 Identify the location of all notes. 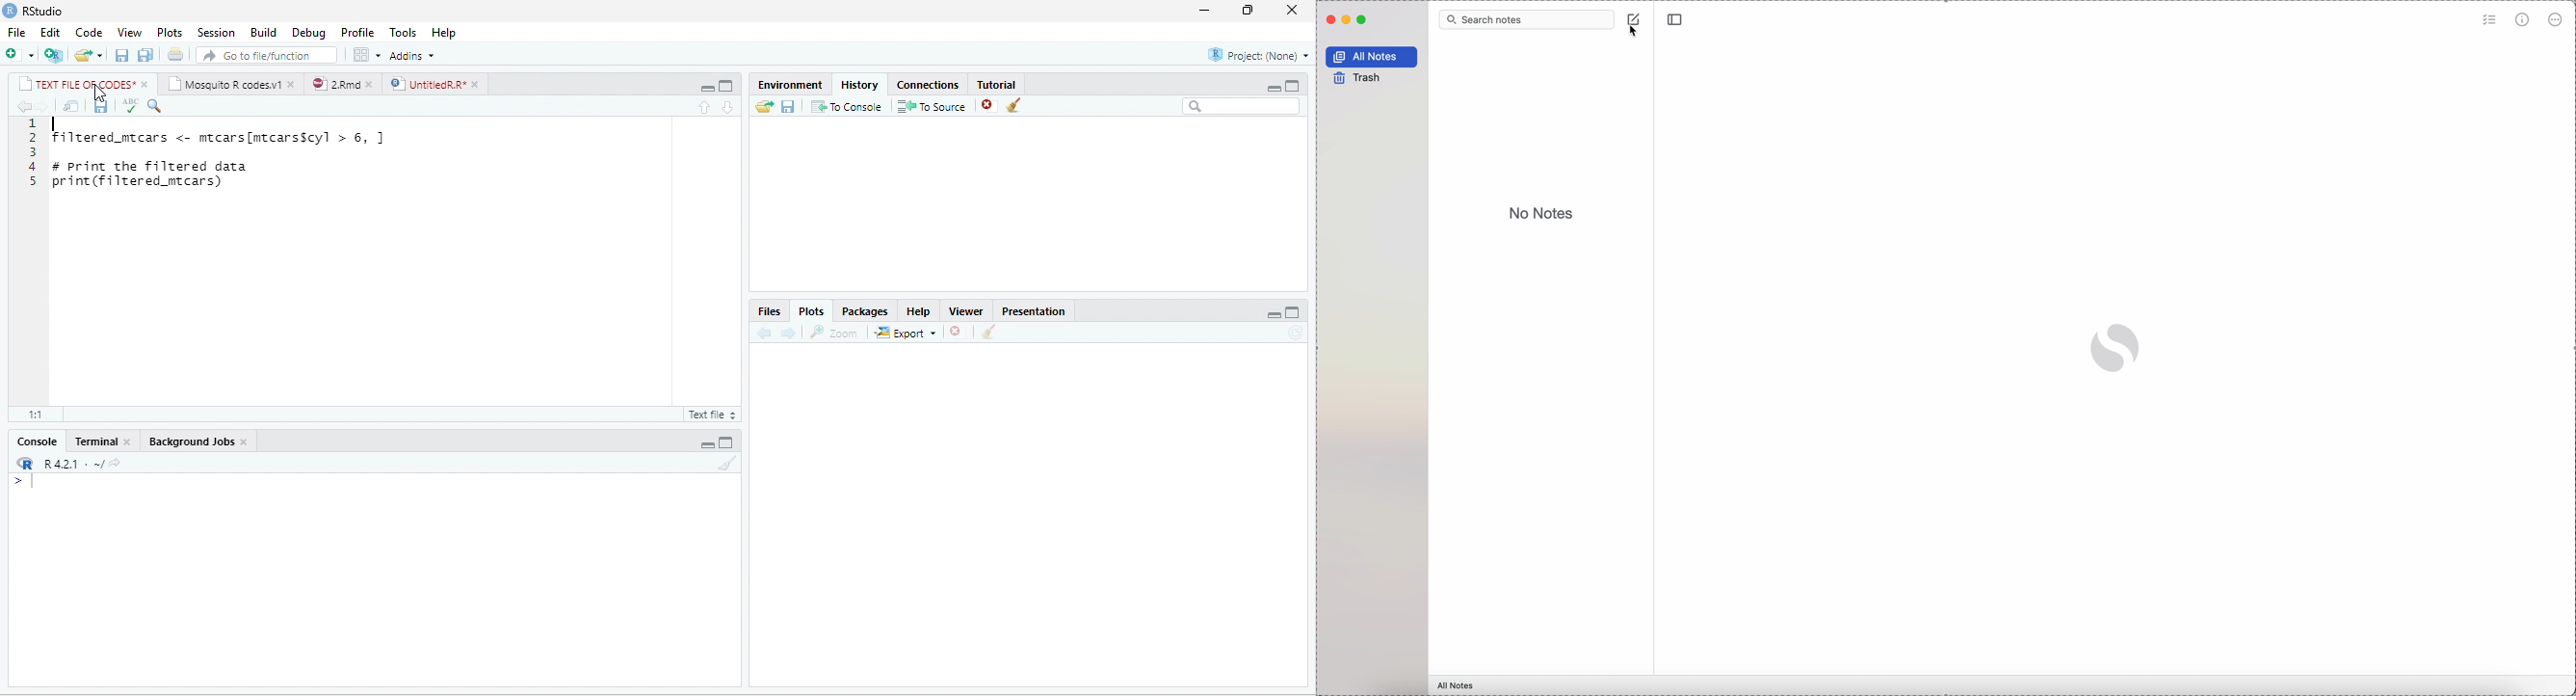
(1458, 685).